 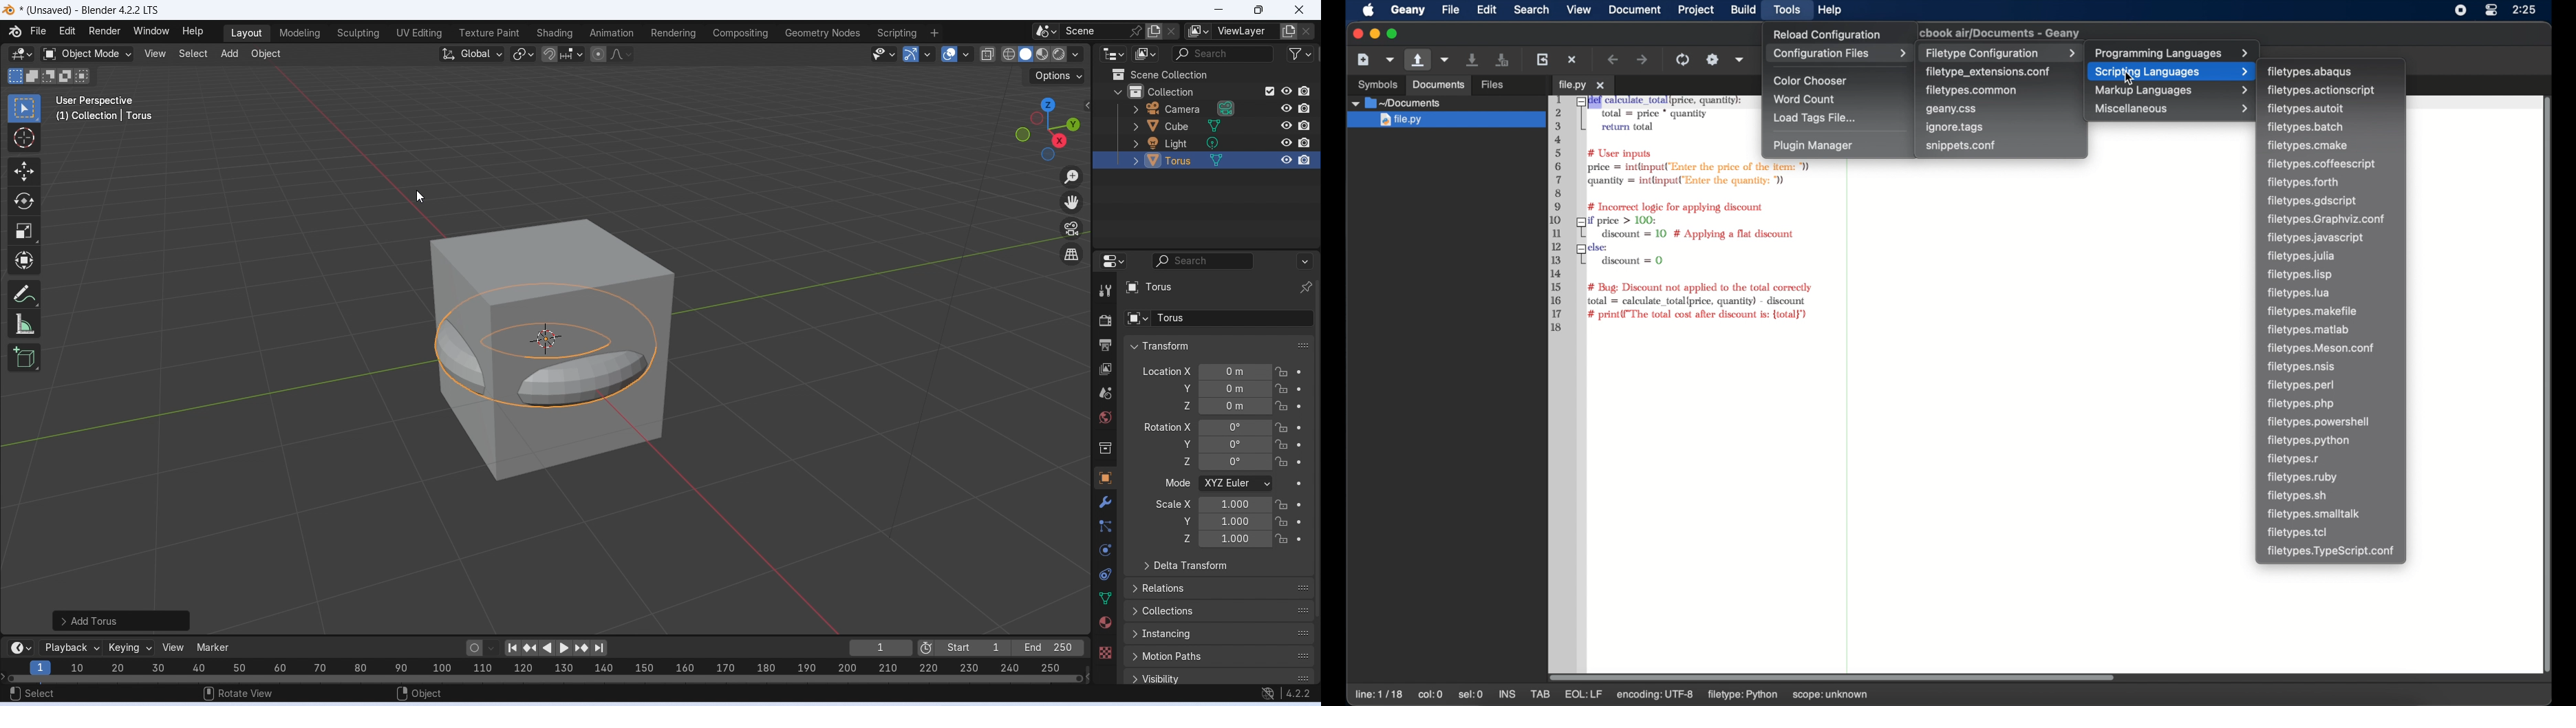 I want to click on filetype: python, so click(x=1780, y=694).